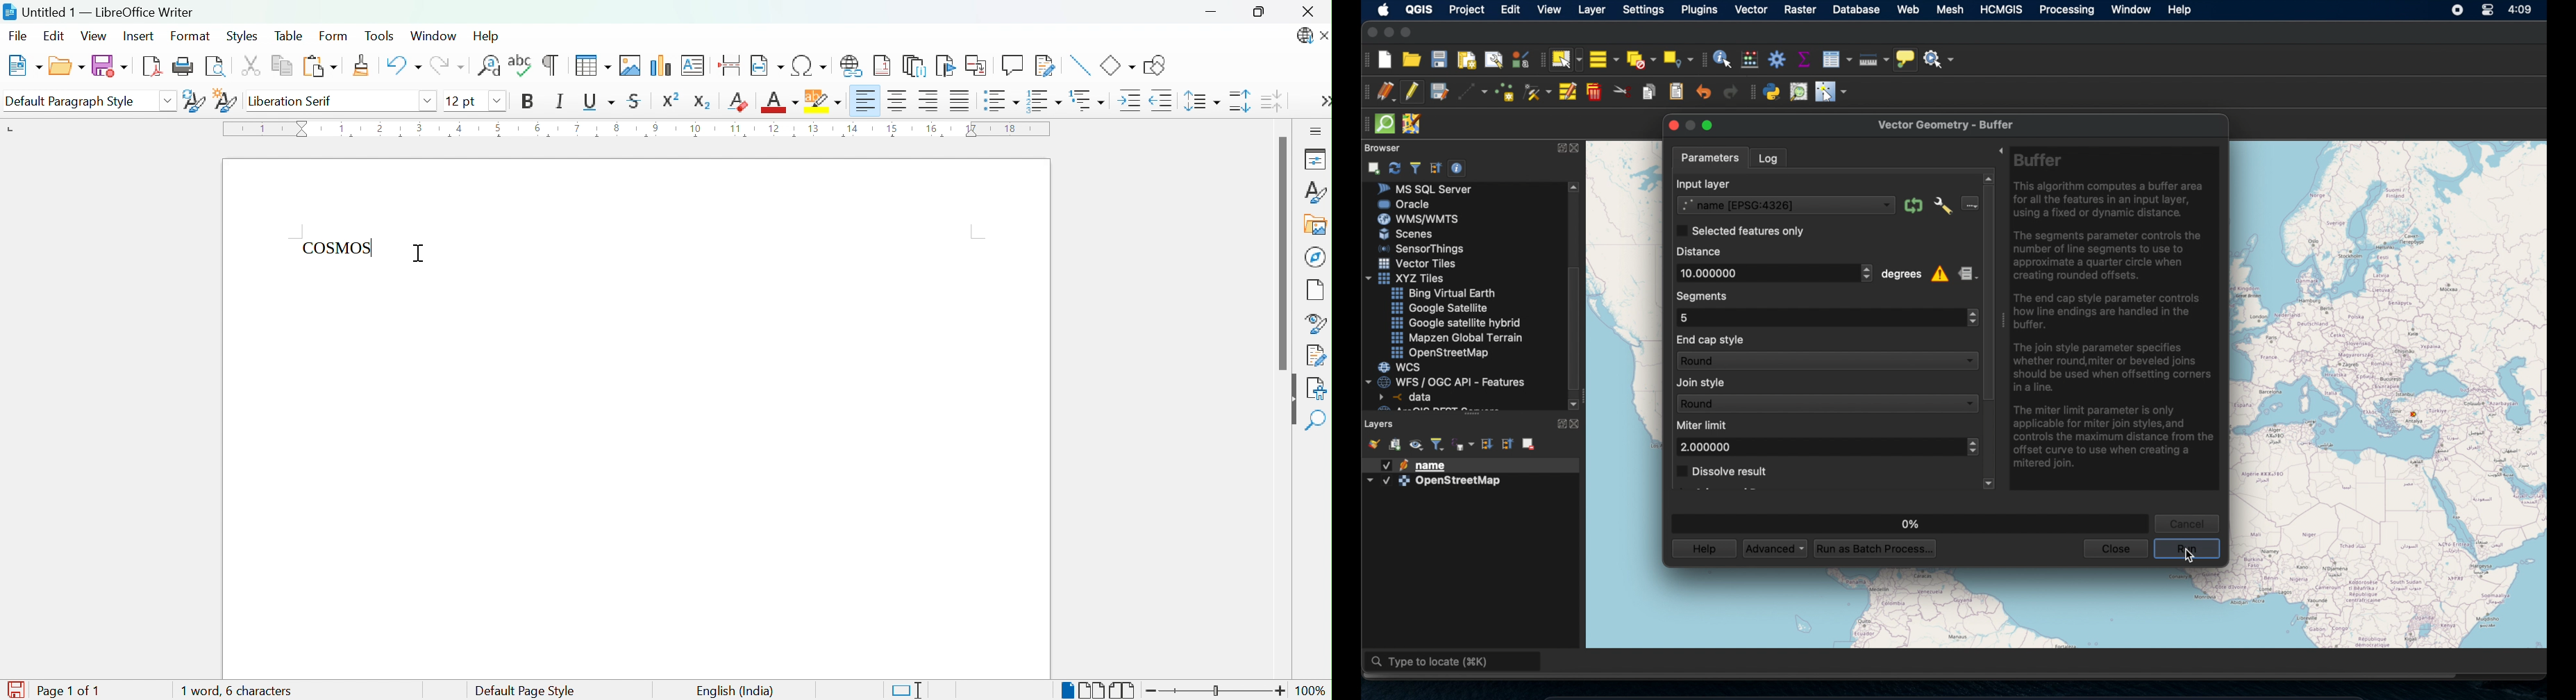  Describe the element at coordinates (1123, 691) in the screenshot. I see `Book view` at that location.